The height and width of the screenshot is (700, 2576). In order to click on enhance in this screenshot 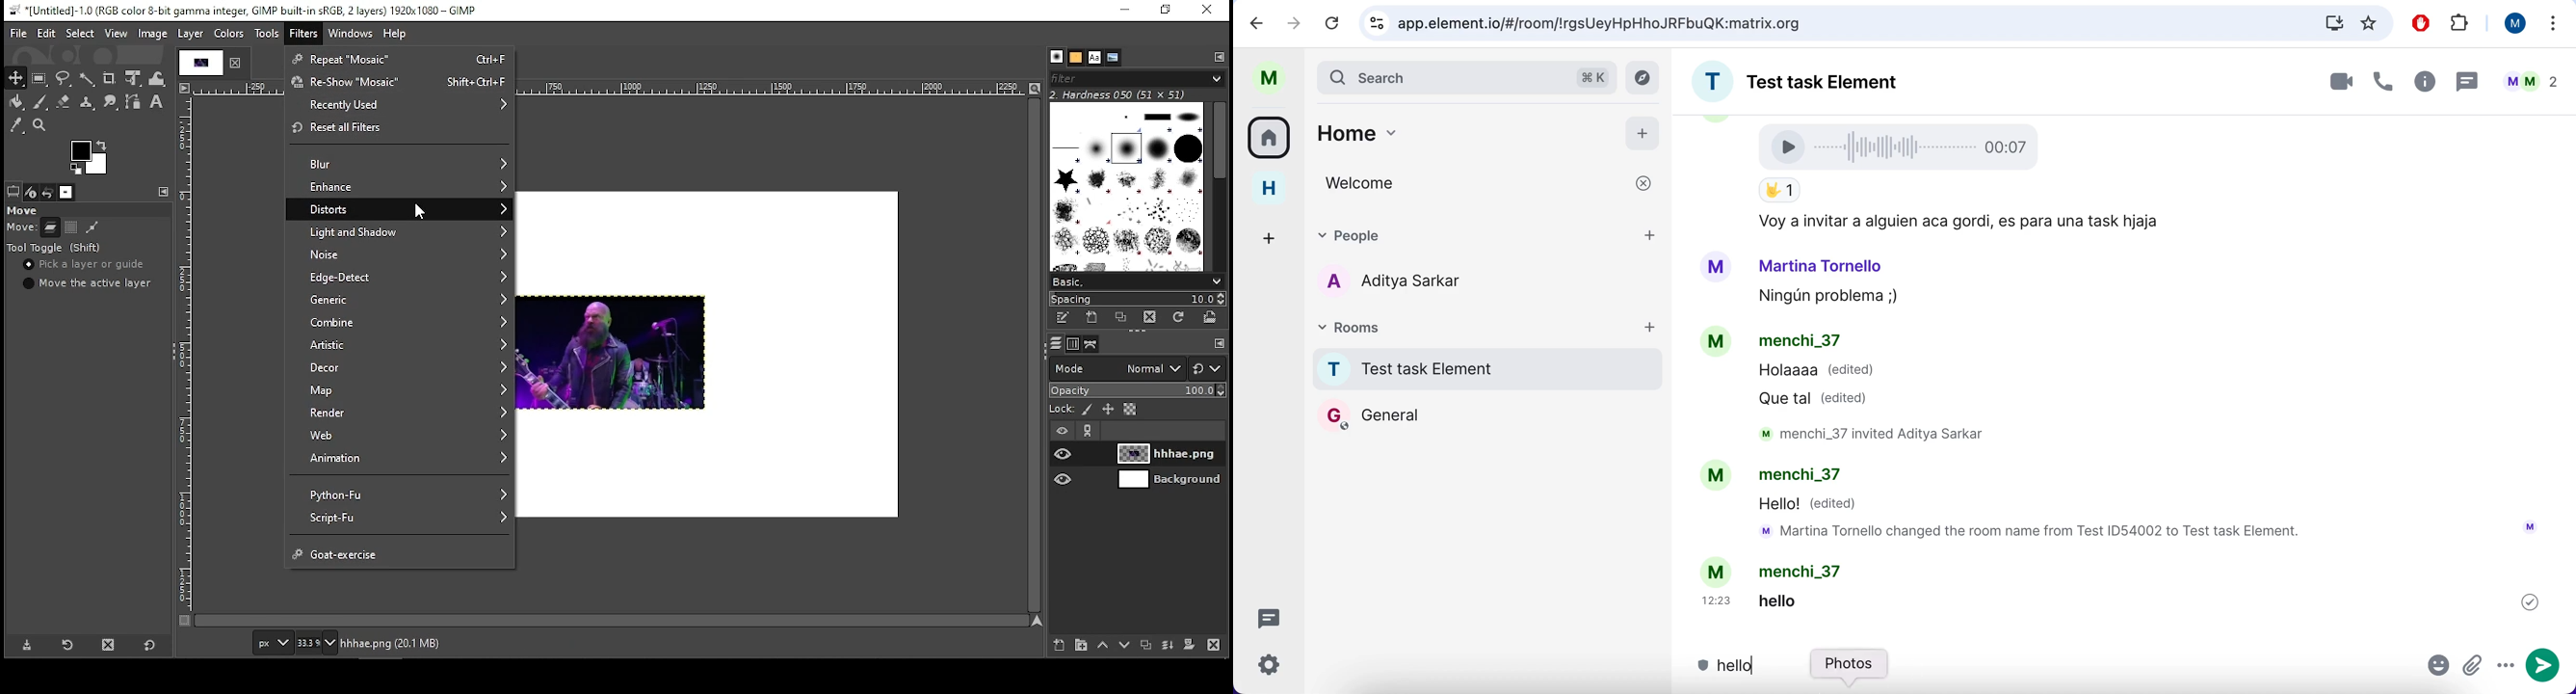, I will do `click(402, 187)`.